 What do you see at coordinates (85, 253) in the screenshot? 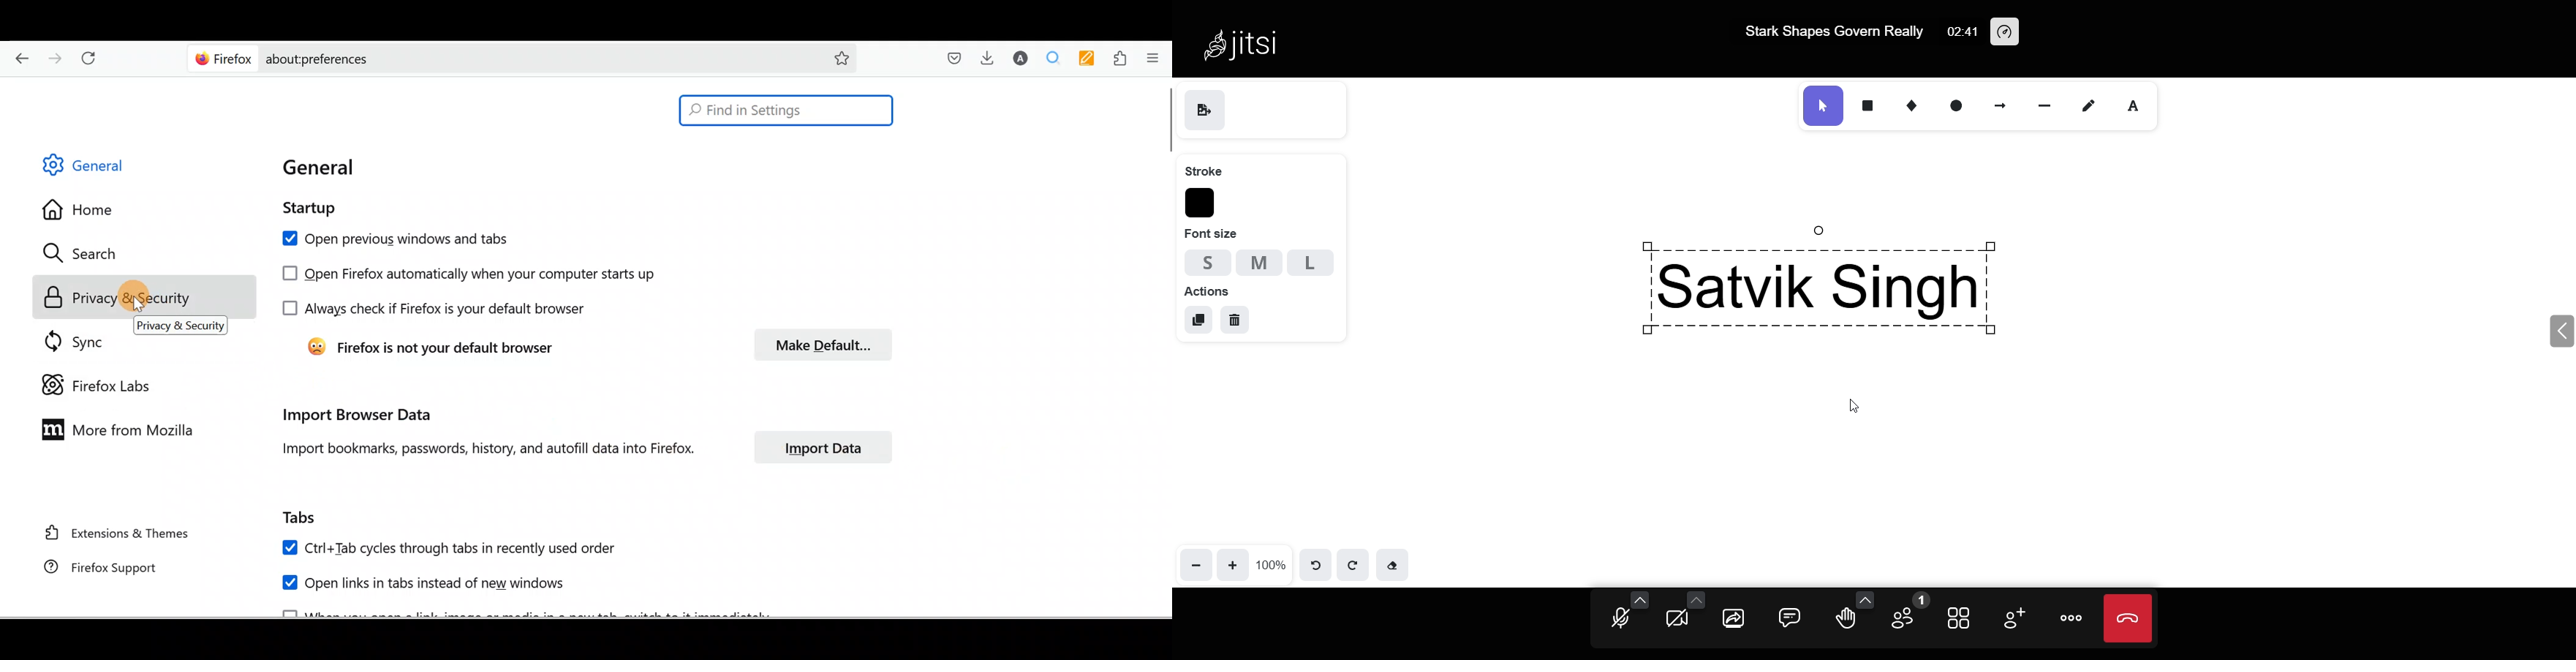
I see `Search` at bounding box center [85, 253].